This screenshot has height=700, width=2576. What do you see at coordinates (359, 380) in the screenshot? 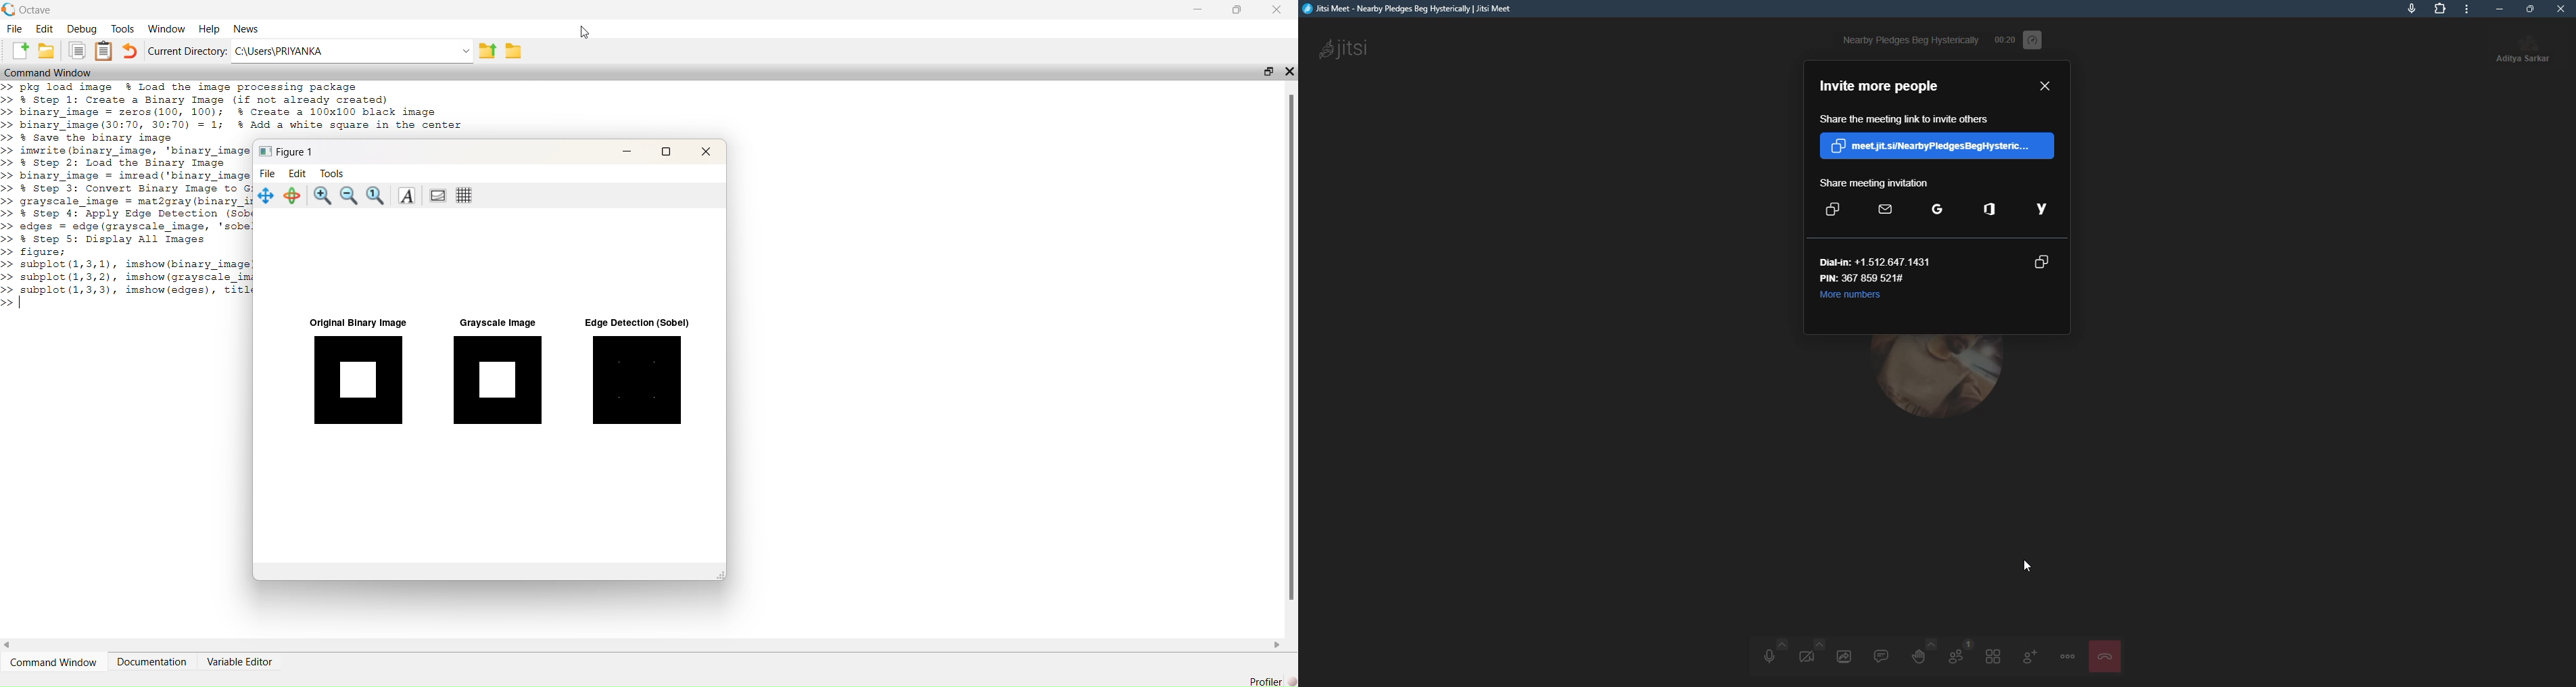
I see `Original Binary Image` at bounding box center [359, 380].